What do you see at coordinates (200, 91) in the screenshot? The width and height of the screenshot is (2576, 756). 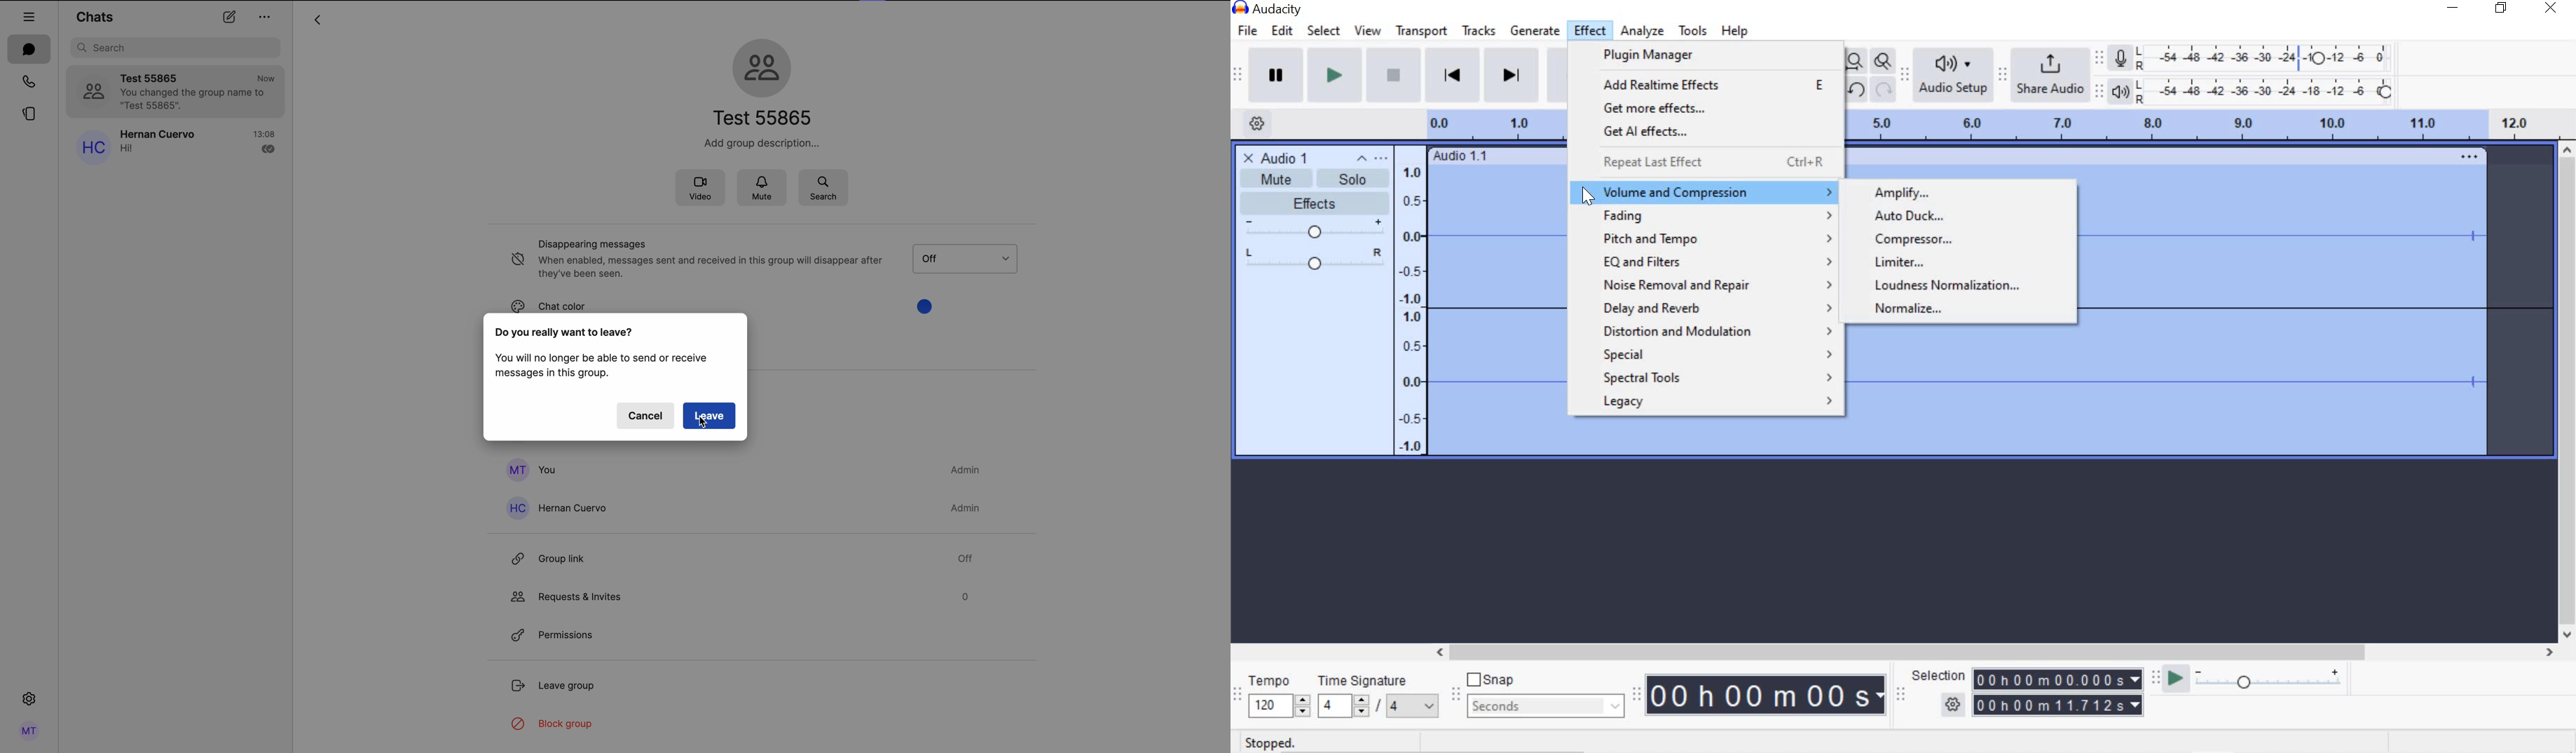 I see `Test group` at bounding box center [200, 91].